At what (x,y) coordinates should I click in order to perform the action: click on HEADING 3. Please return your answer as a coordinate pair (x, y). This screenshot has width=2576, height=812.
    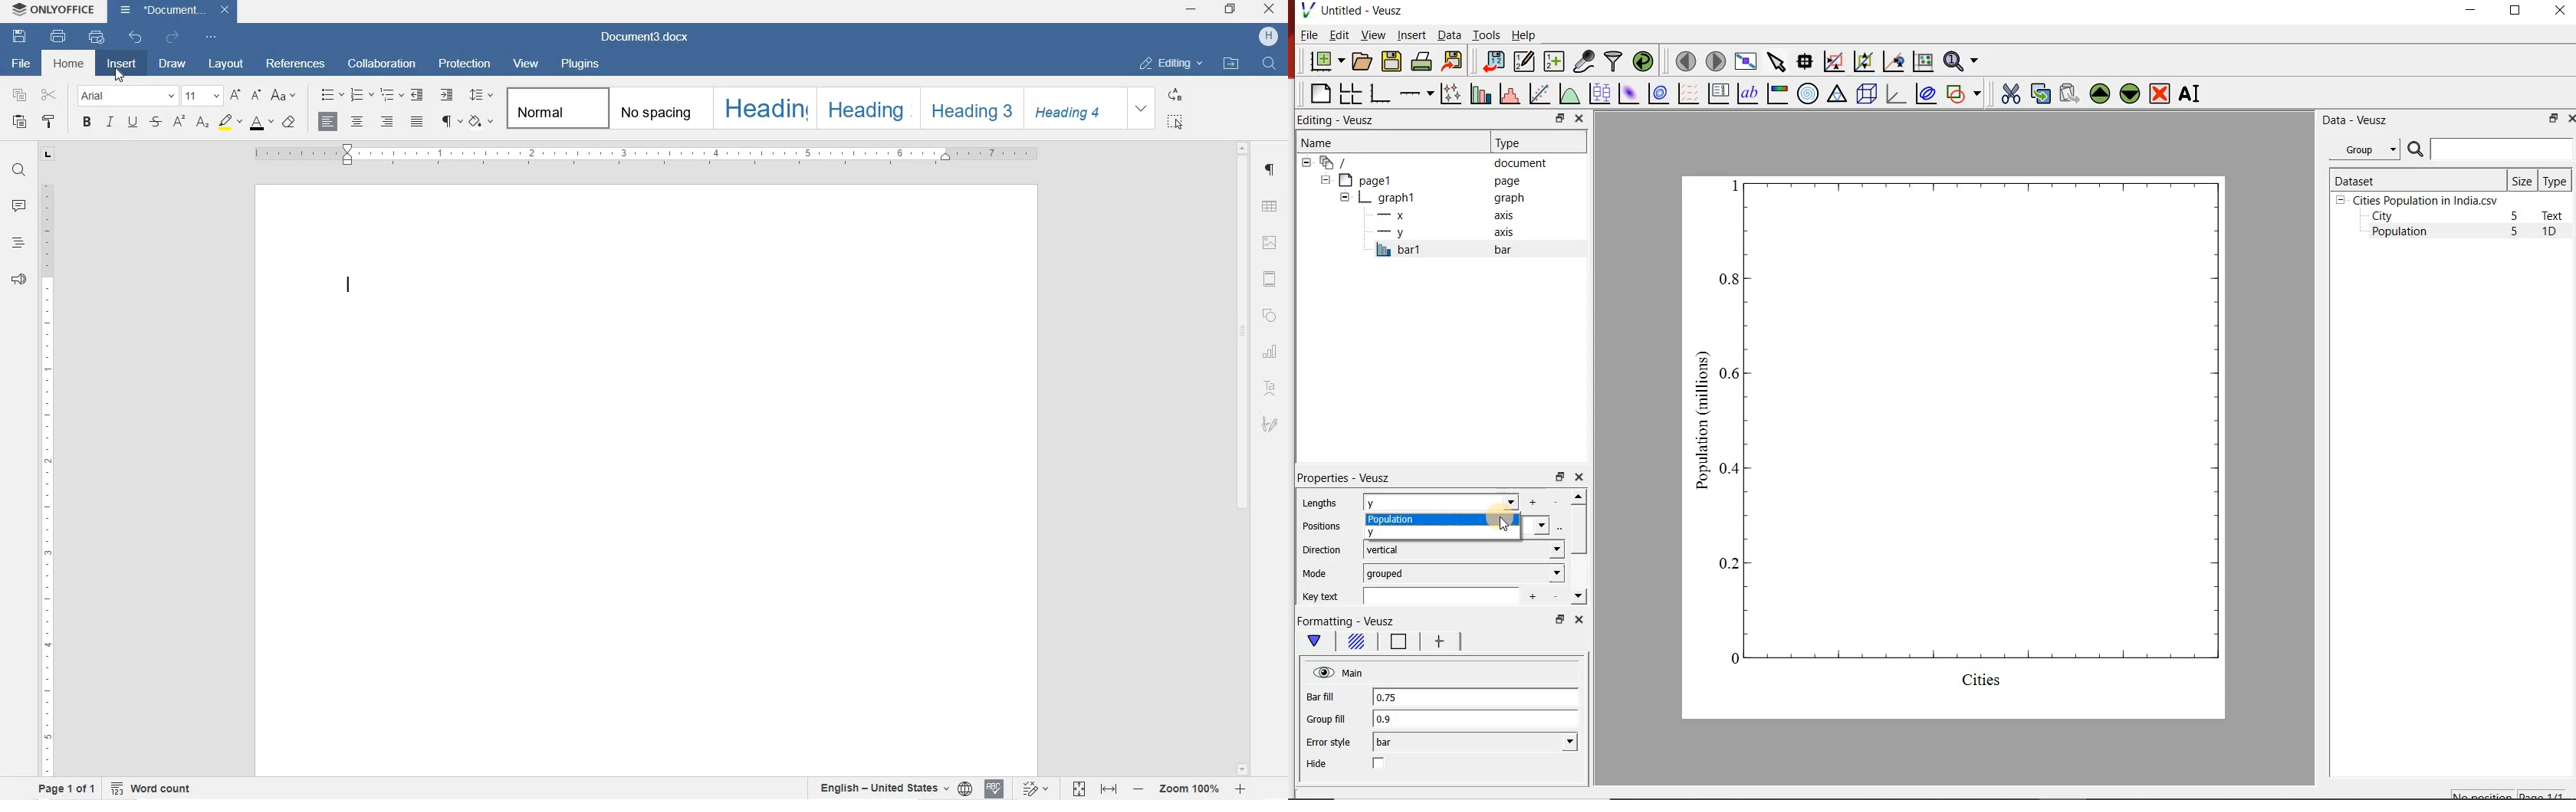
    Looking at the image, I should click on (969, 108).